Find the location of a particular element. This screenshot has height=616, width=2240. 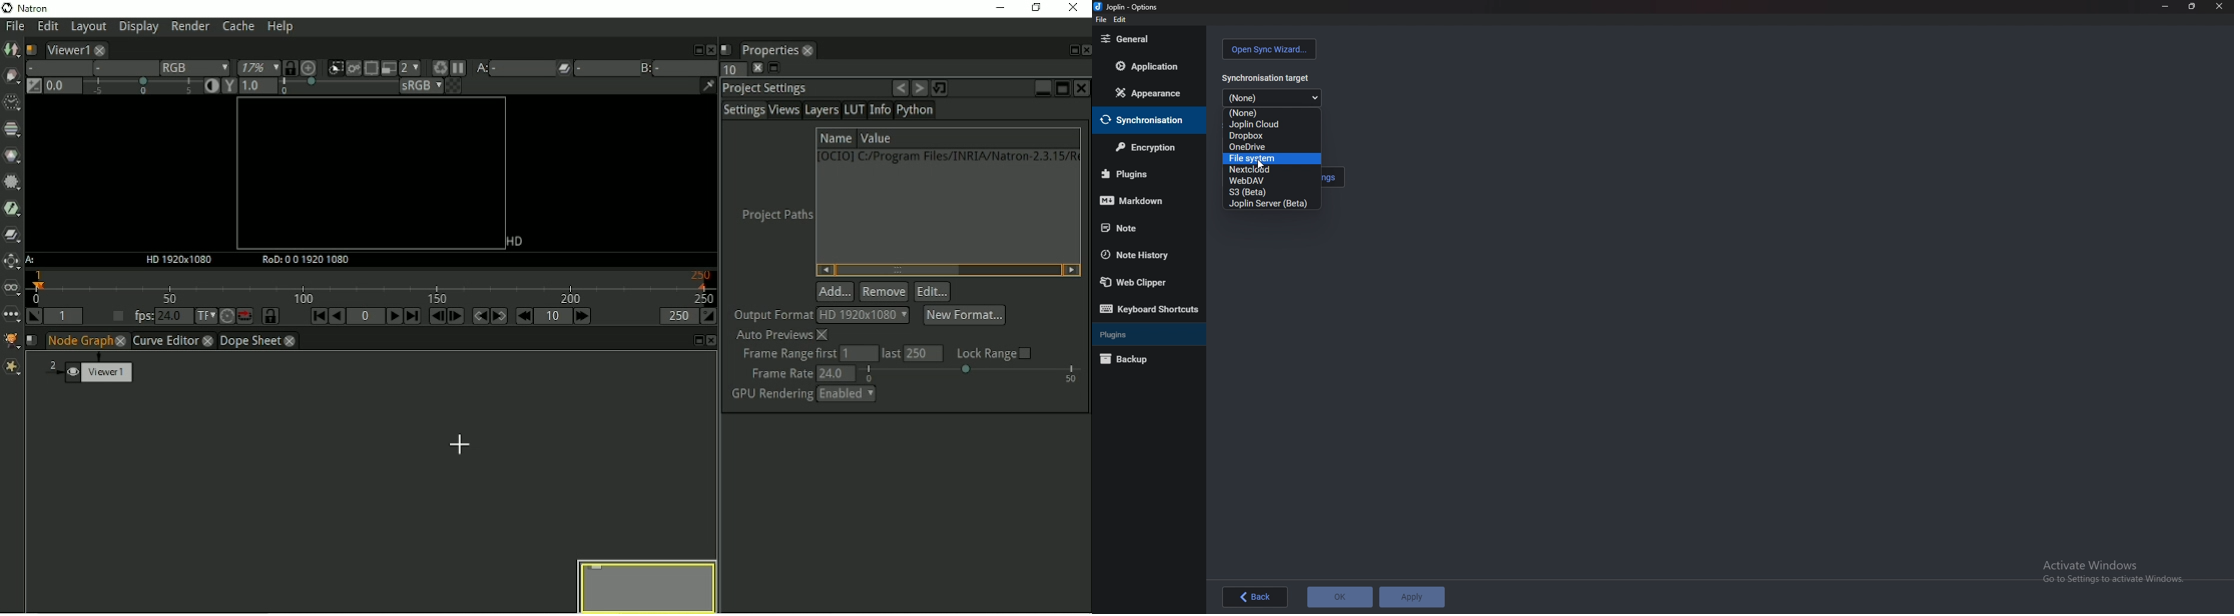

Resize is located at coordinates (2194, 7).